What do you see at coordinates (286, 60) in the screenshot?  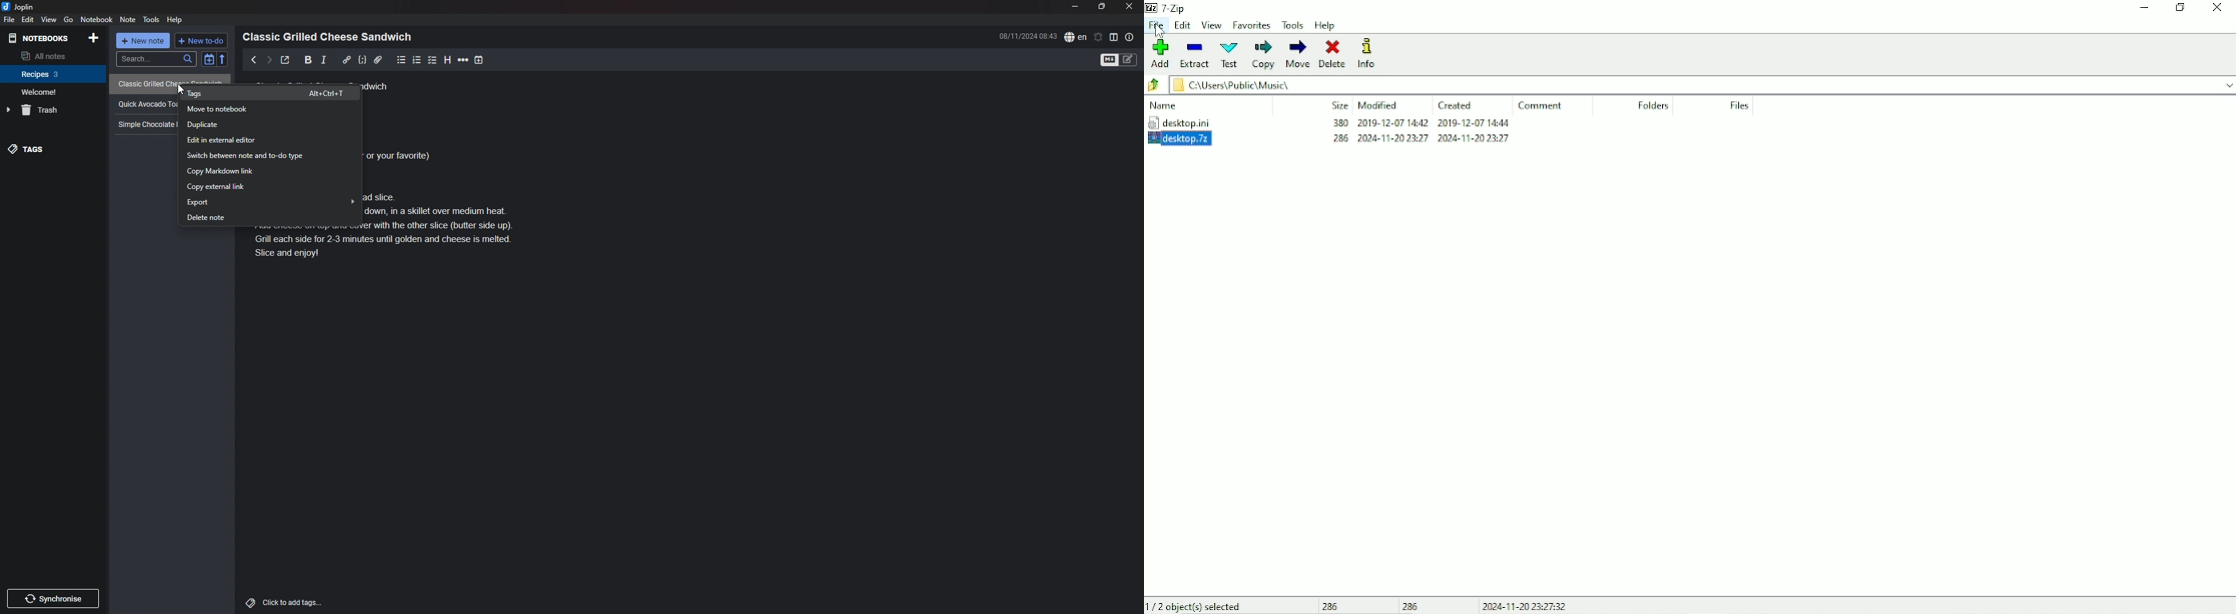 I see `toggle external editor` at bounding box center [286, 60].